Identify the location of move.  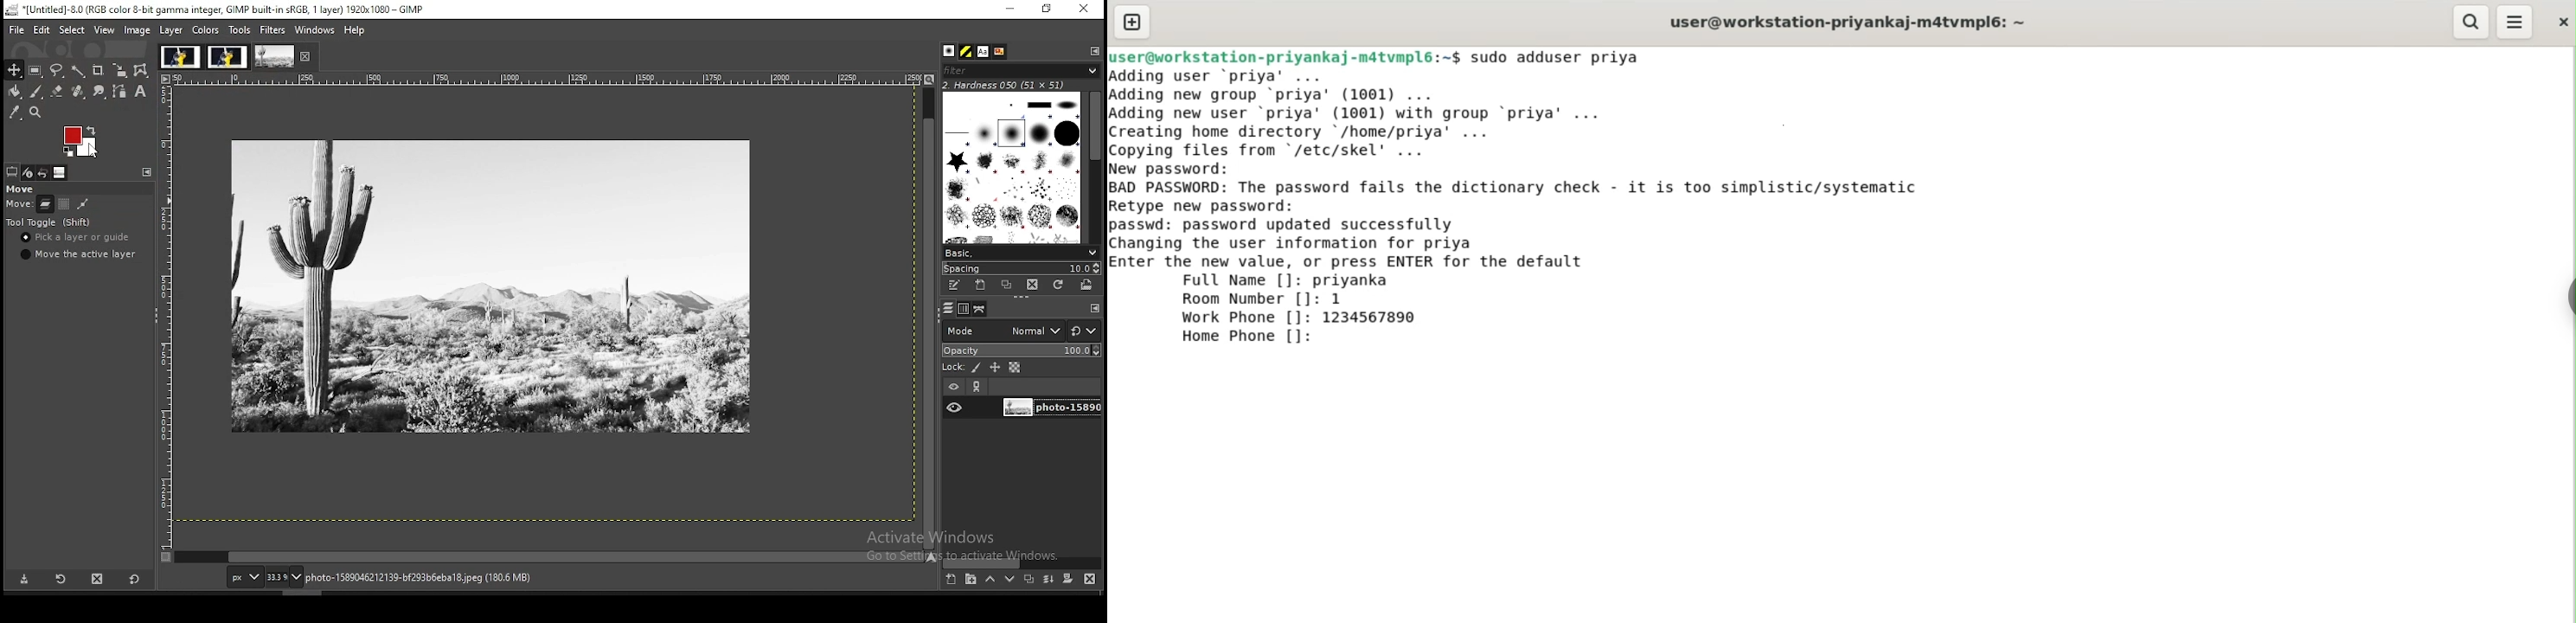
(19, 189).